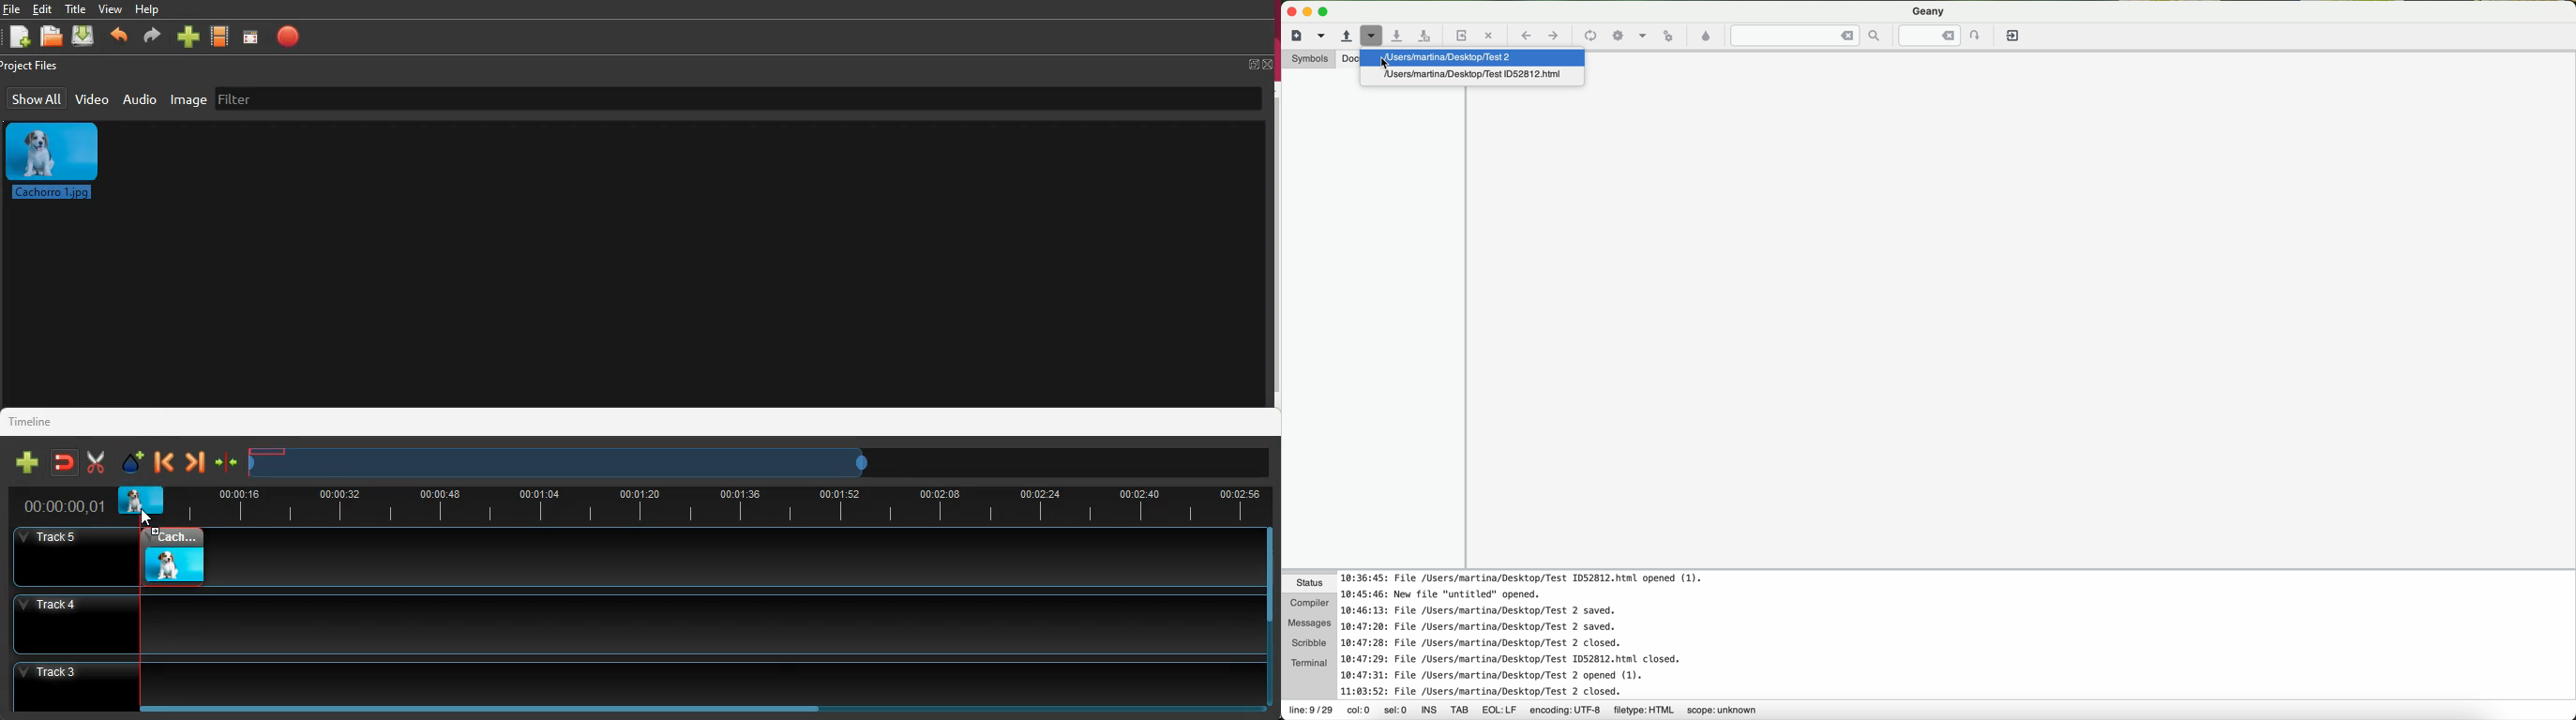  I want to click on cut, so click(96, 462).